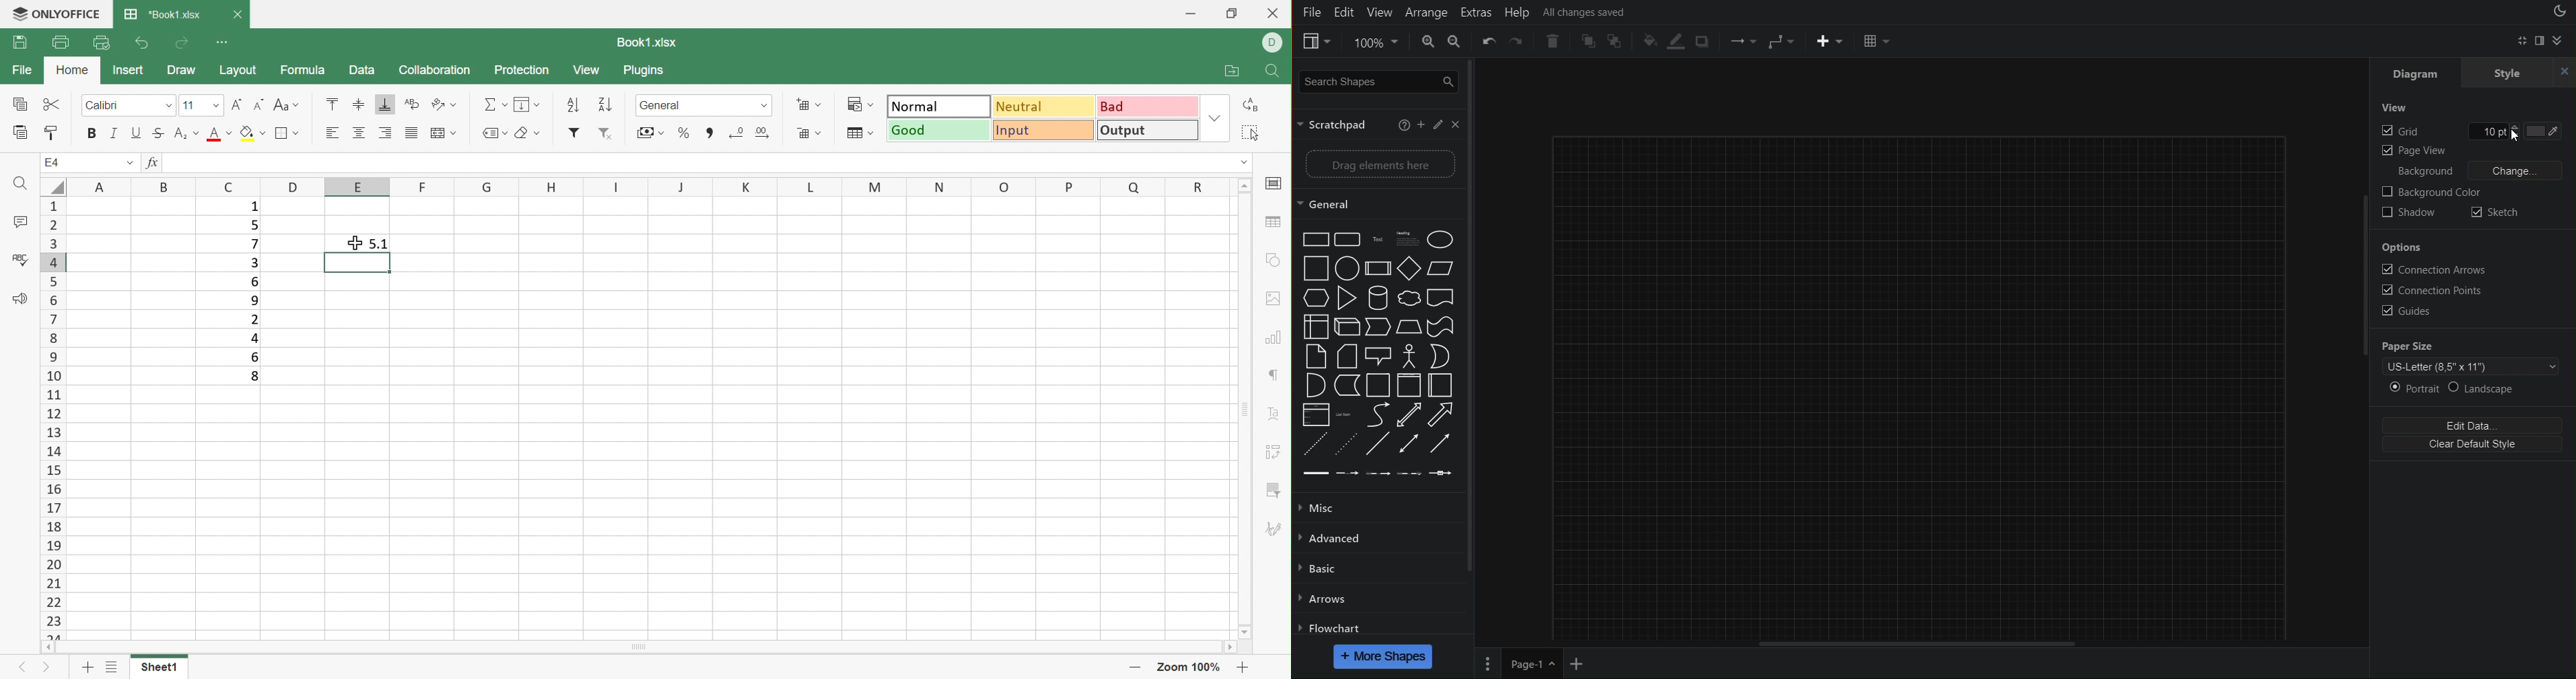 This screenshot has width=2576, height=700. What do you see at coordinates (764, 105) in the screenshot?
I see `Drop Down` at bounding box center [764, 105].